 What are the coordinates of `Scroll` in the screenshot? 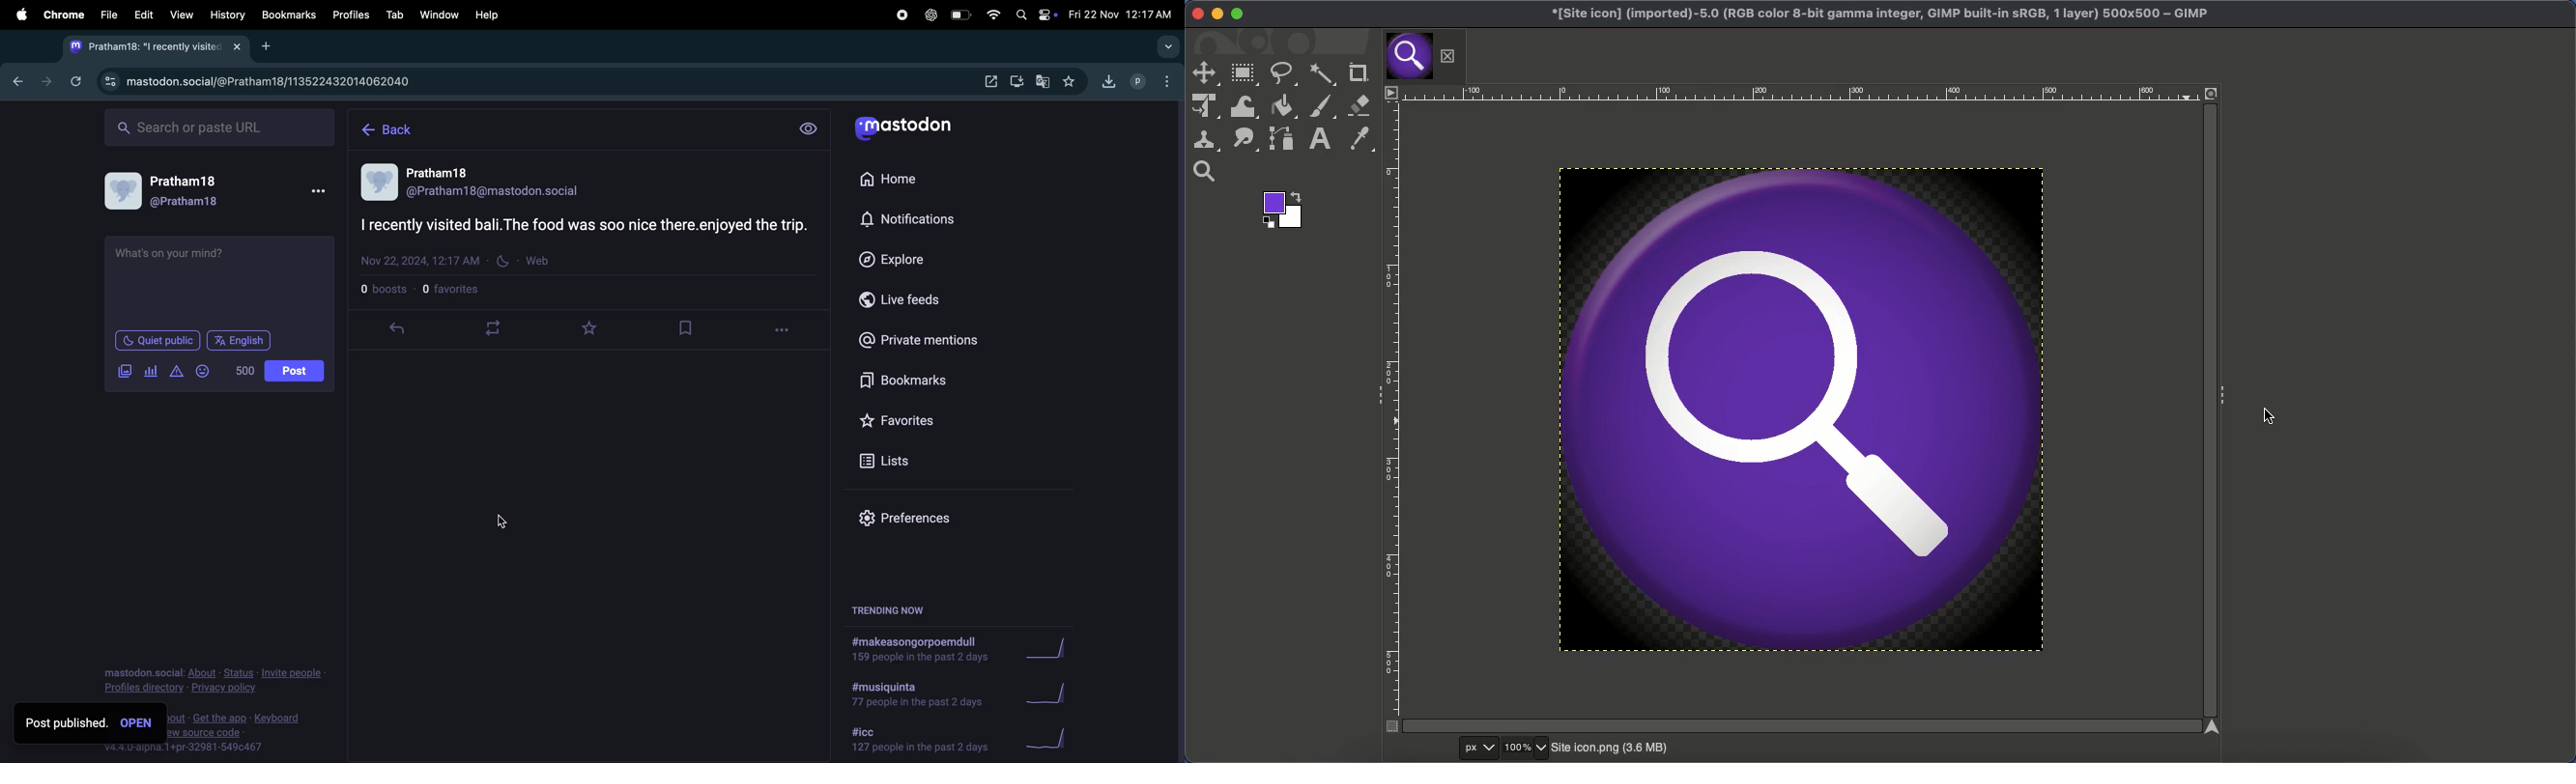 It's located at (1796, 726).